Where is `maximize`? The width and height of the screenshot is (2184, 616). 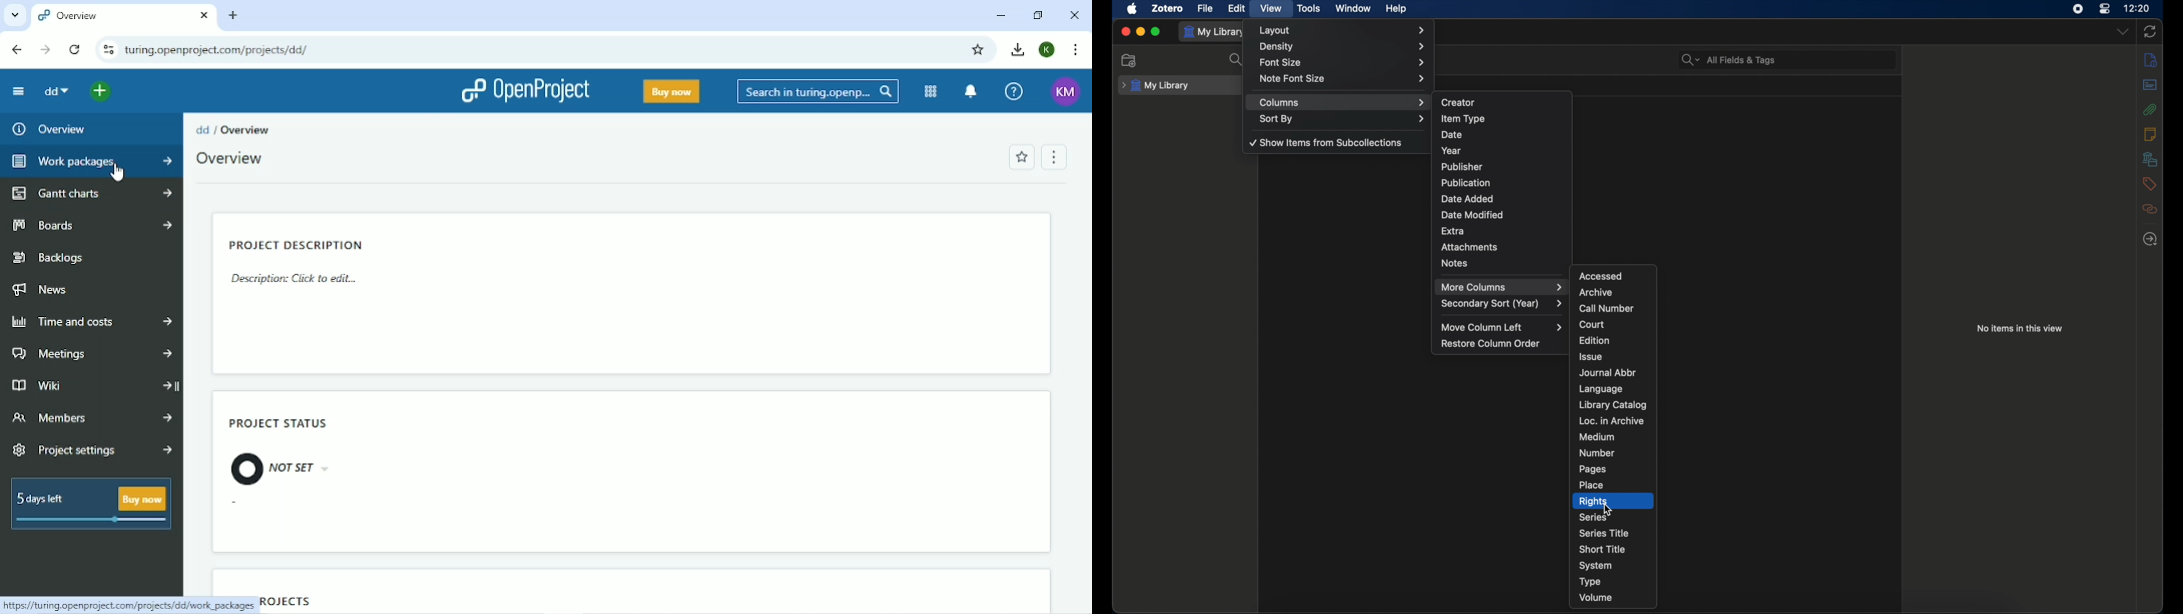
maximize is located at coordinates (1157, 32).